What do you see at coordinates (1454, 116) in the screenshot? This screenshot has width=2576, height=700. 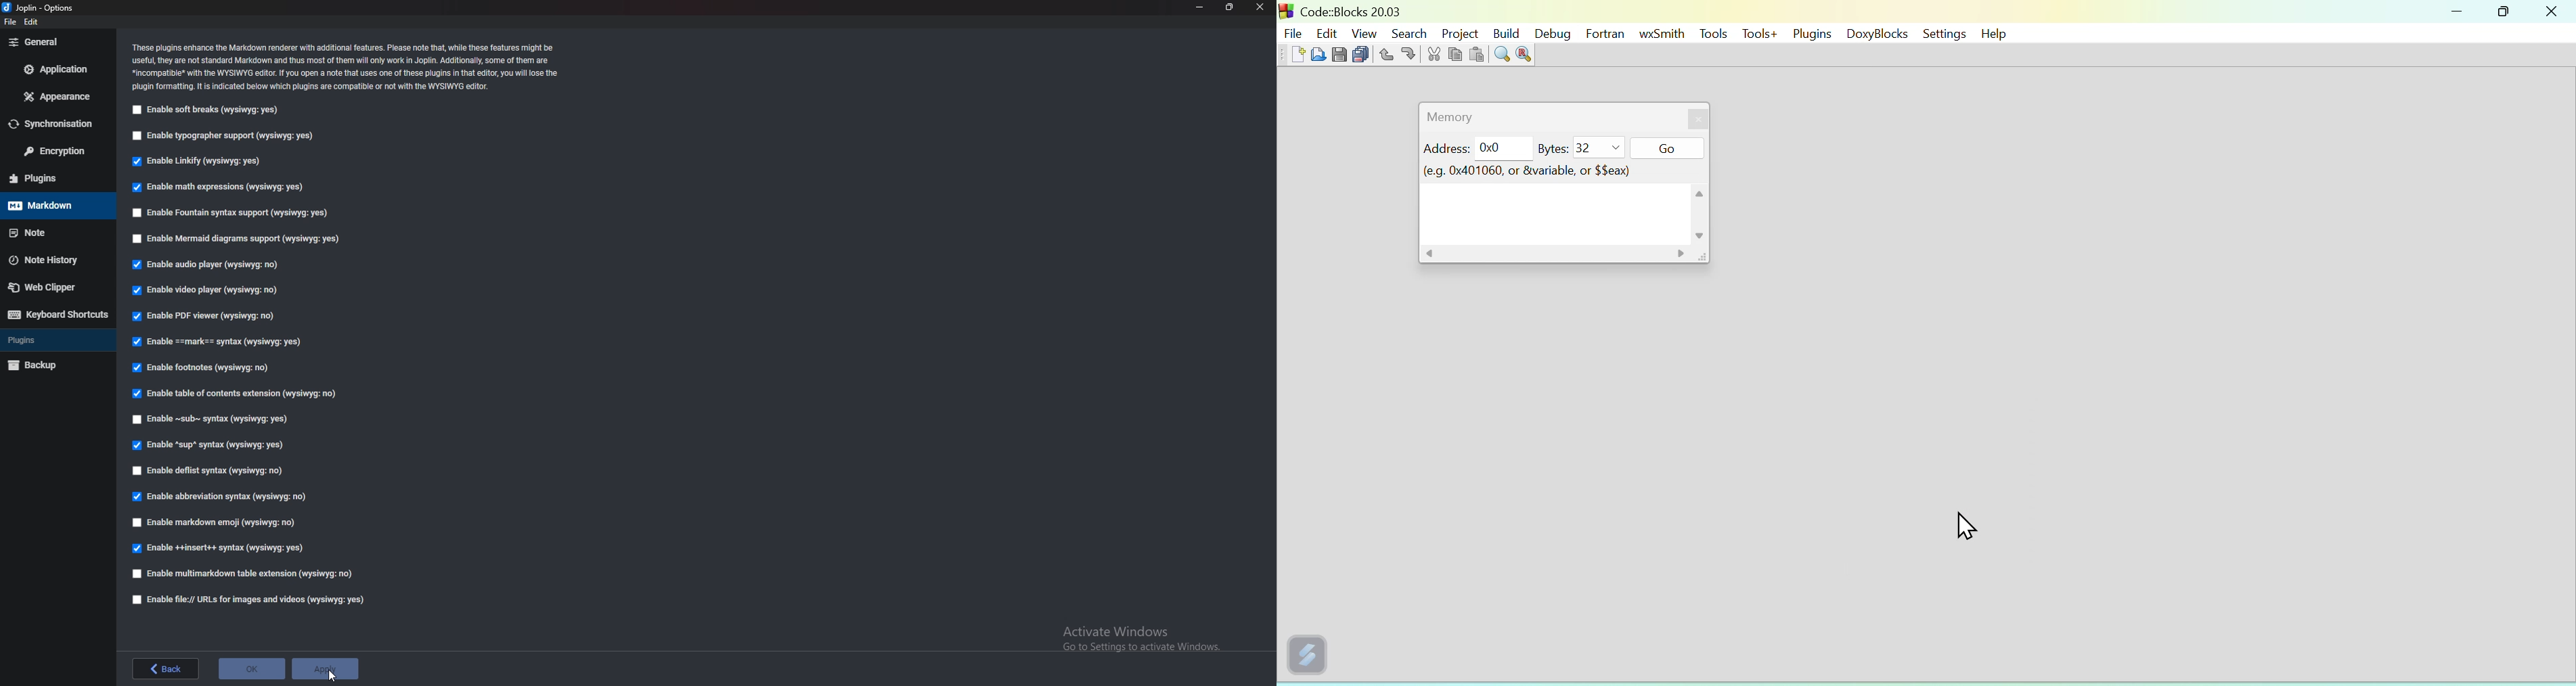 I see `Memory` at bounding box center [1454, 116].